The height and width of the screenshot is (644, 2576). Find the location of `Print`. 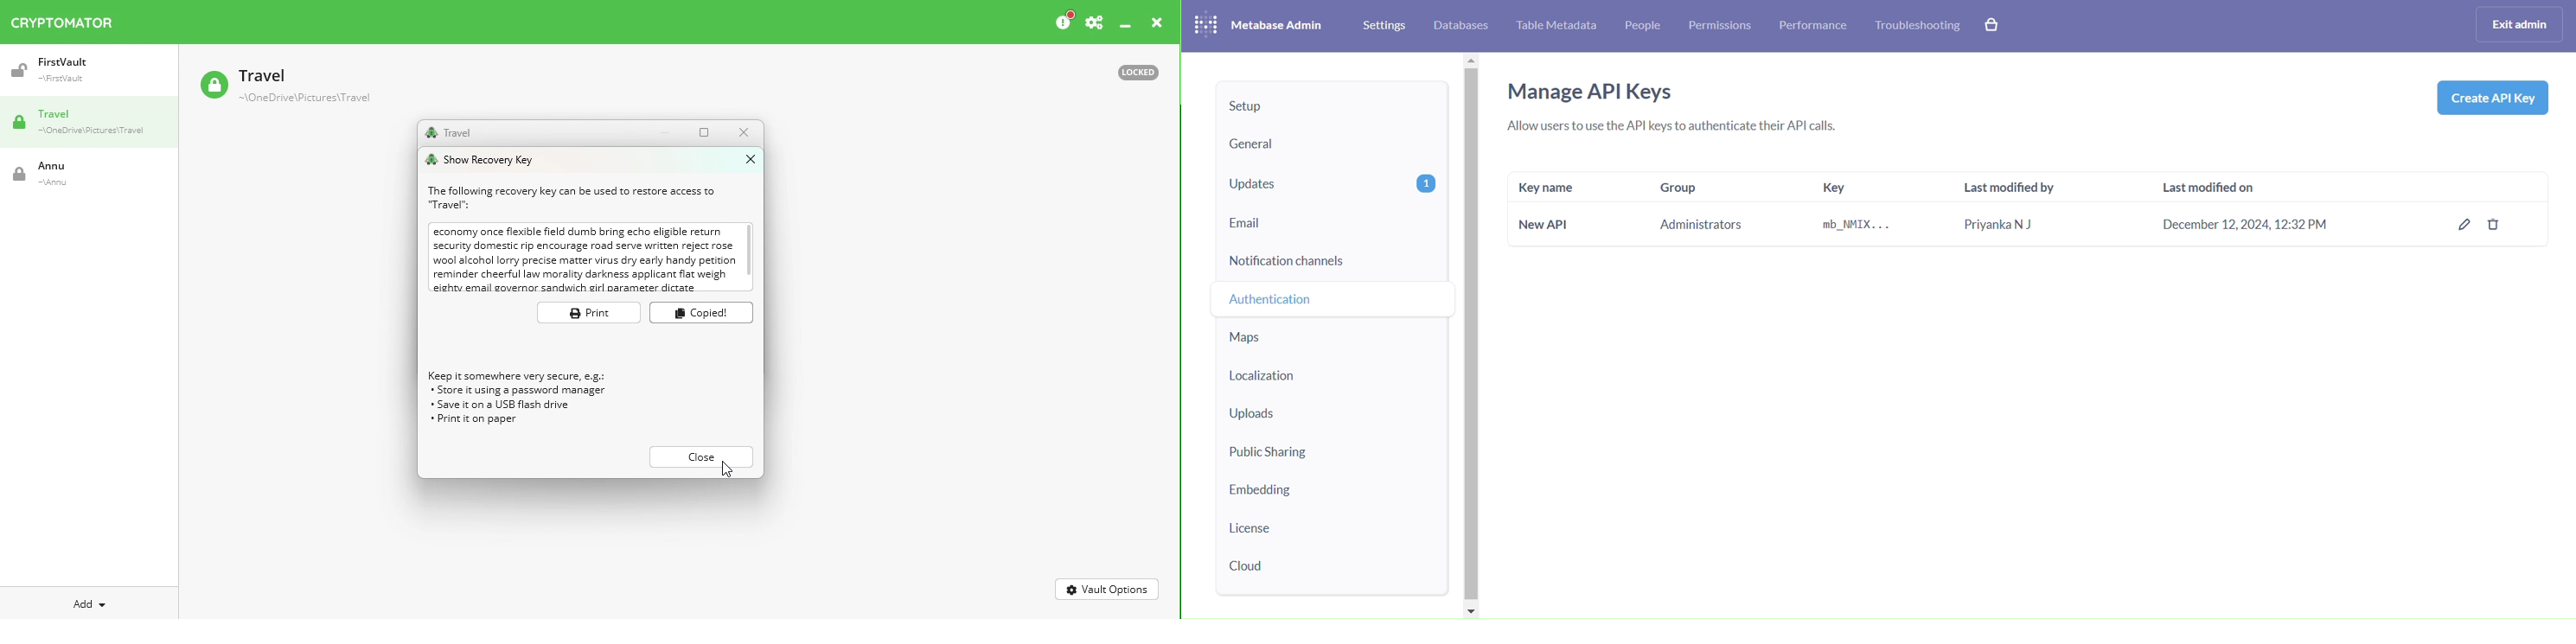

Print is located at coordinates (587, 314).